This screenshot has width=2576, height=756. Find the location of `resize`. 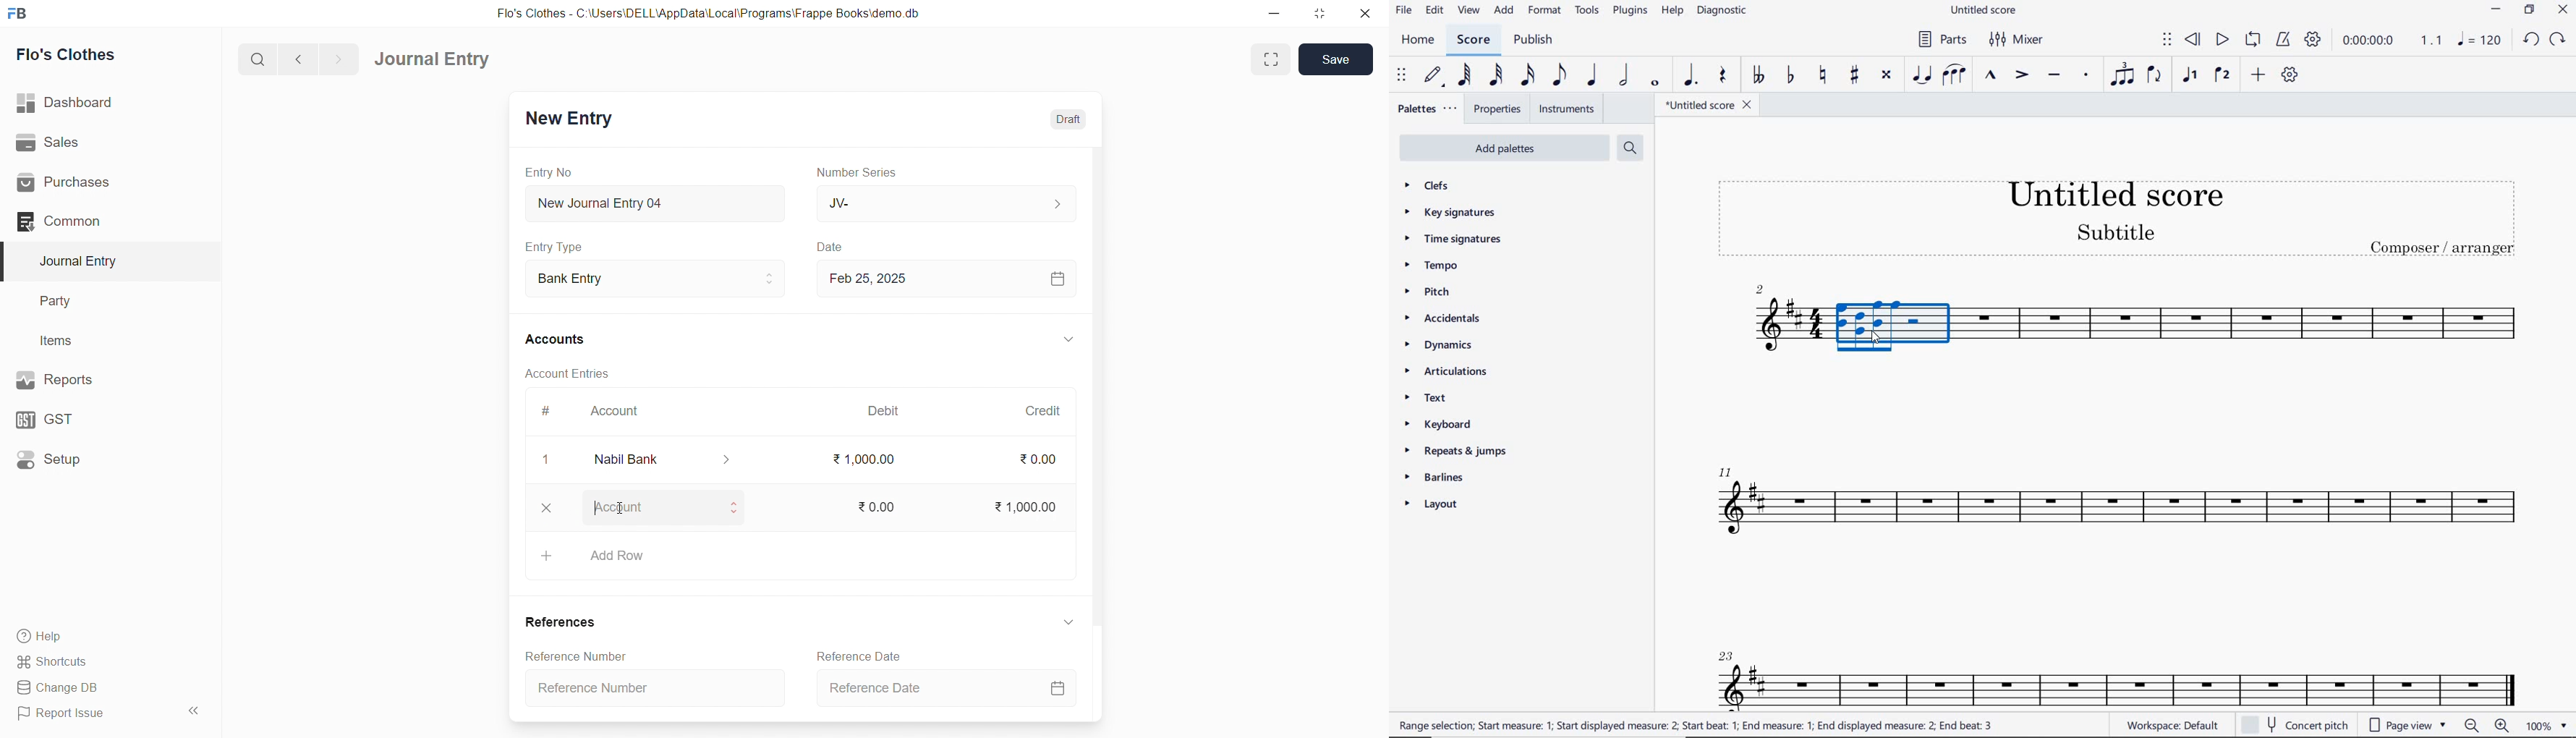

resize is located at coordinates (1316, 13).